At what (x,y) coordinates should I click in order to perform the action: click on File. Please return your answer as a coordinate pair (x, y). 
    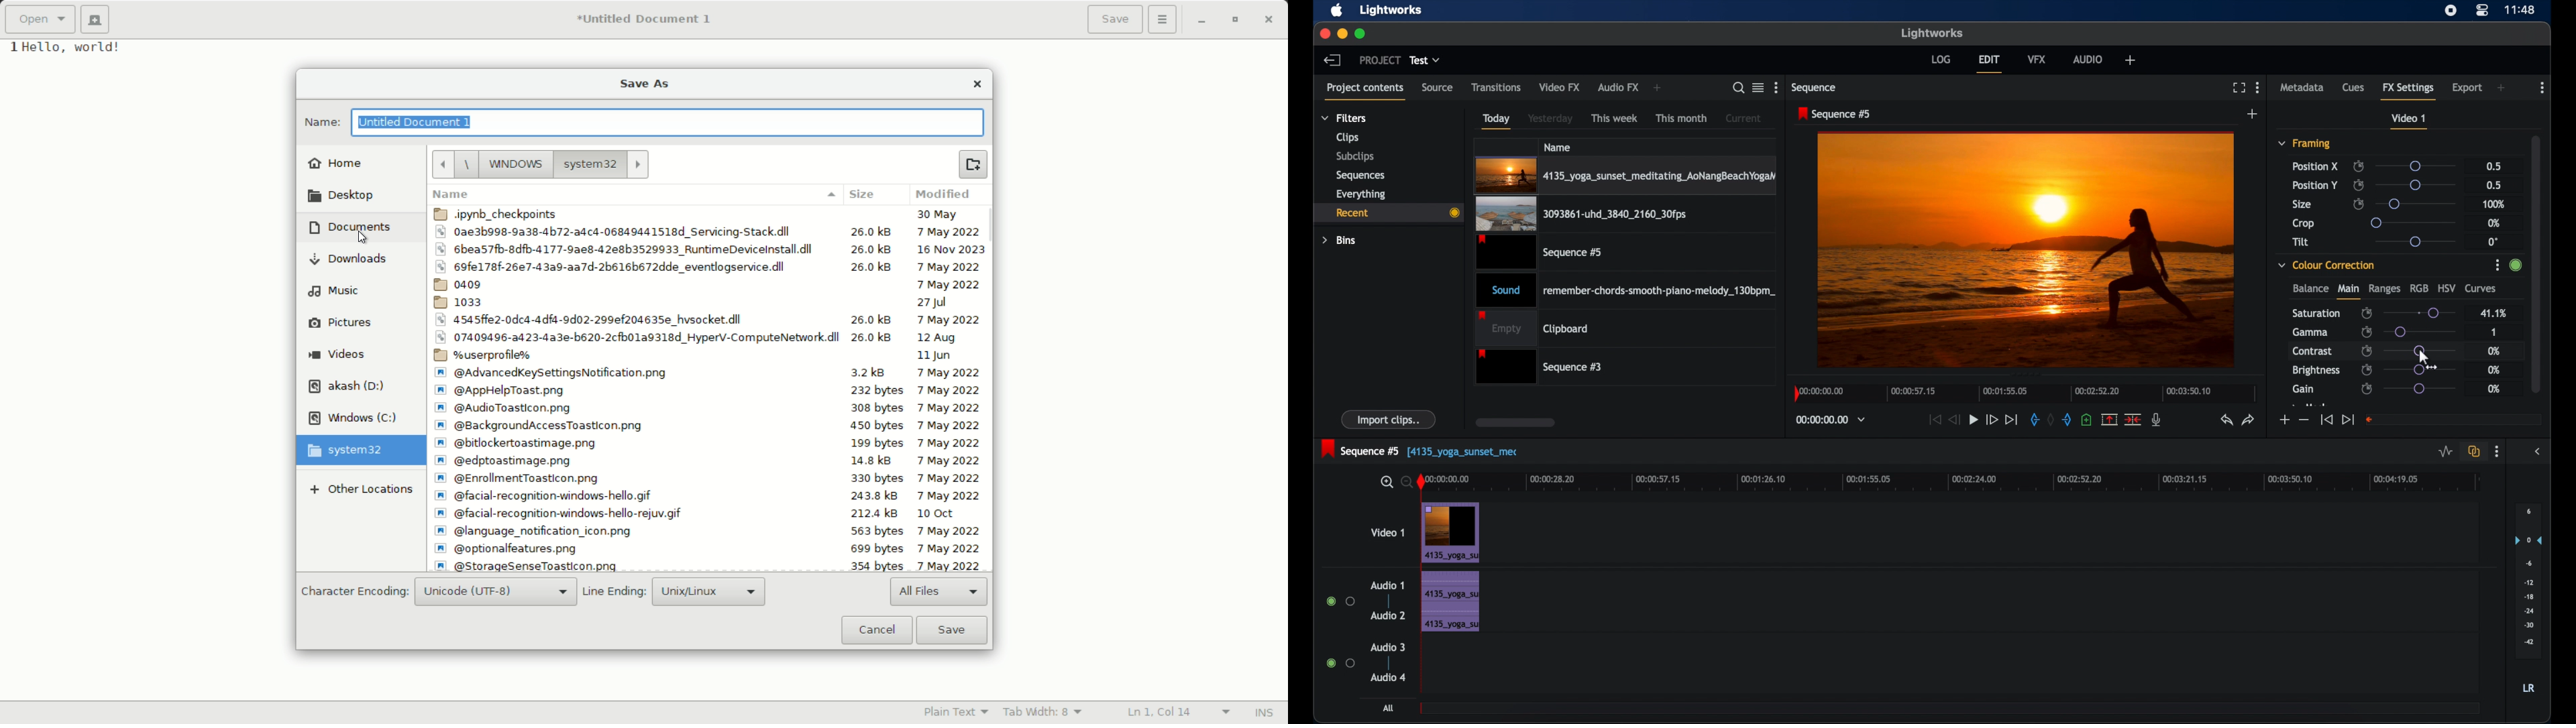
    Looking at the image, I should click on (709, 284).